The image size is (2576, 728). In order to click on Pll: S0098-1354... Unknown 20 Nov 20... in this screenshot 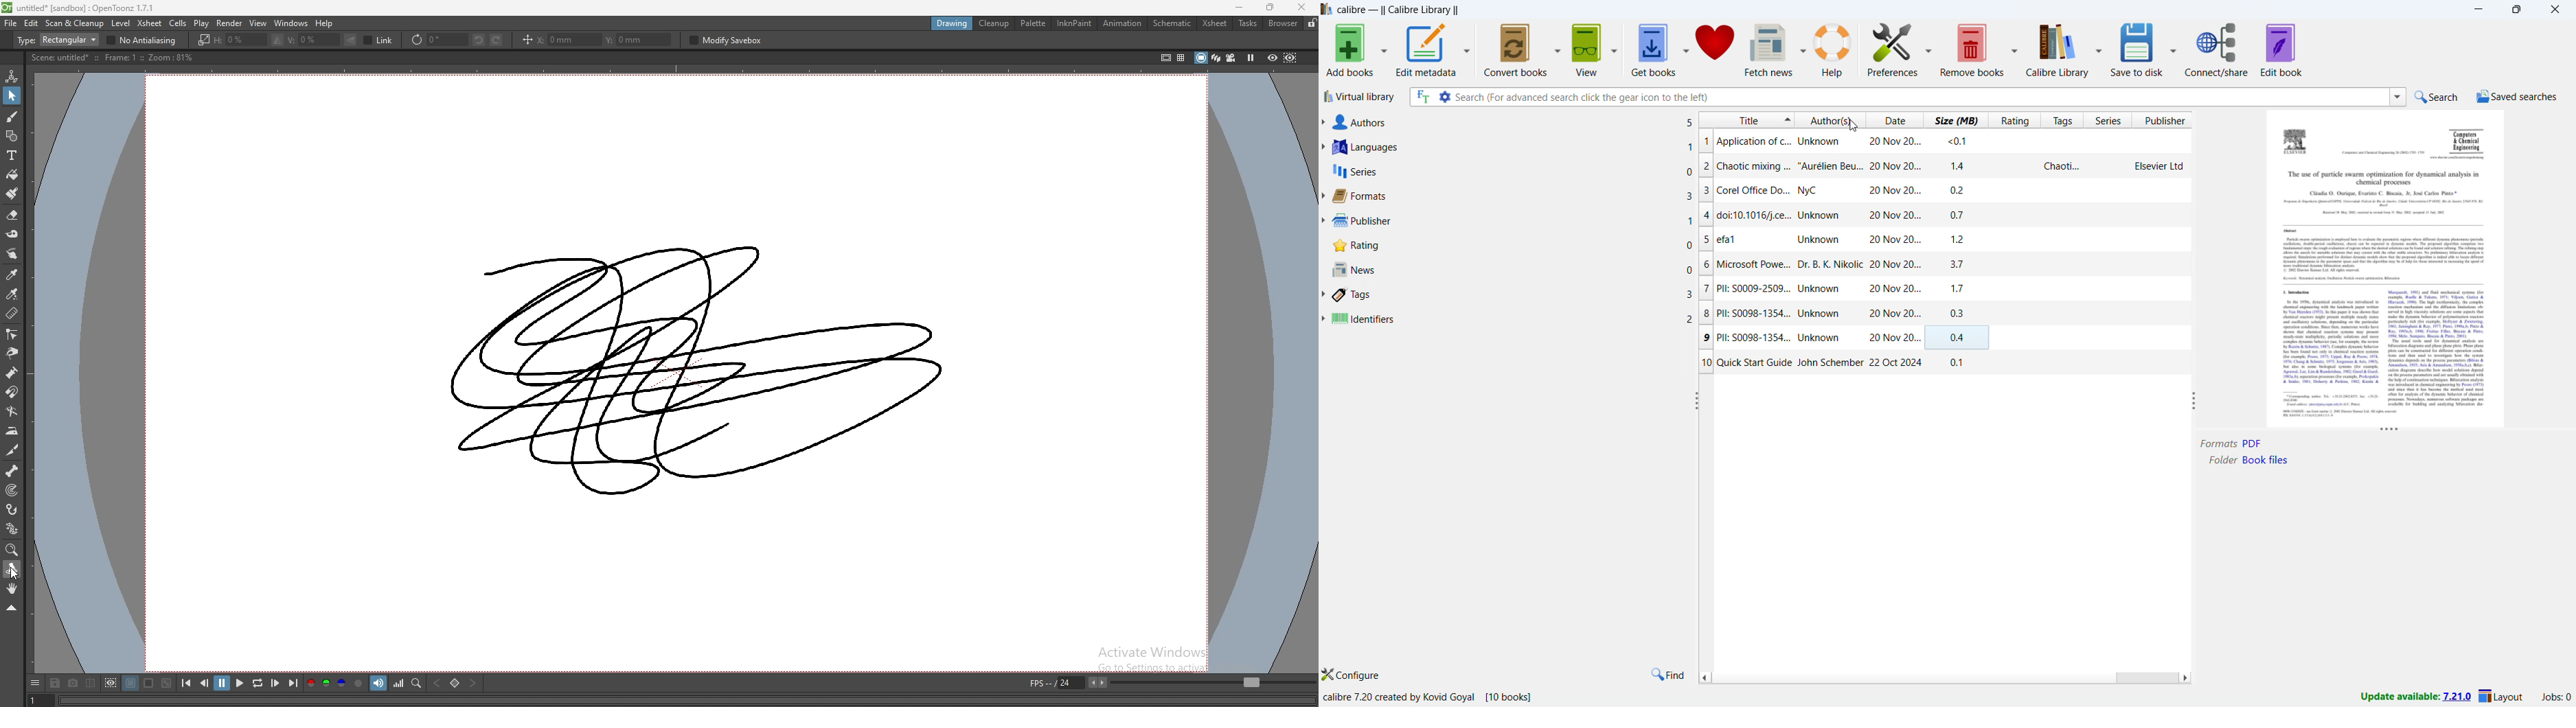, I will do `click(1819, 337)`.